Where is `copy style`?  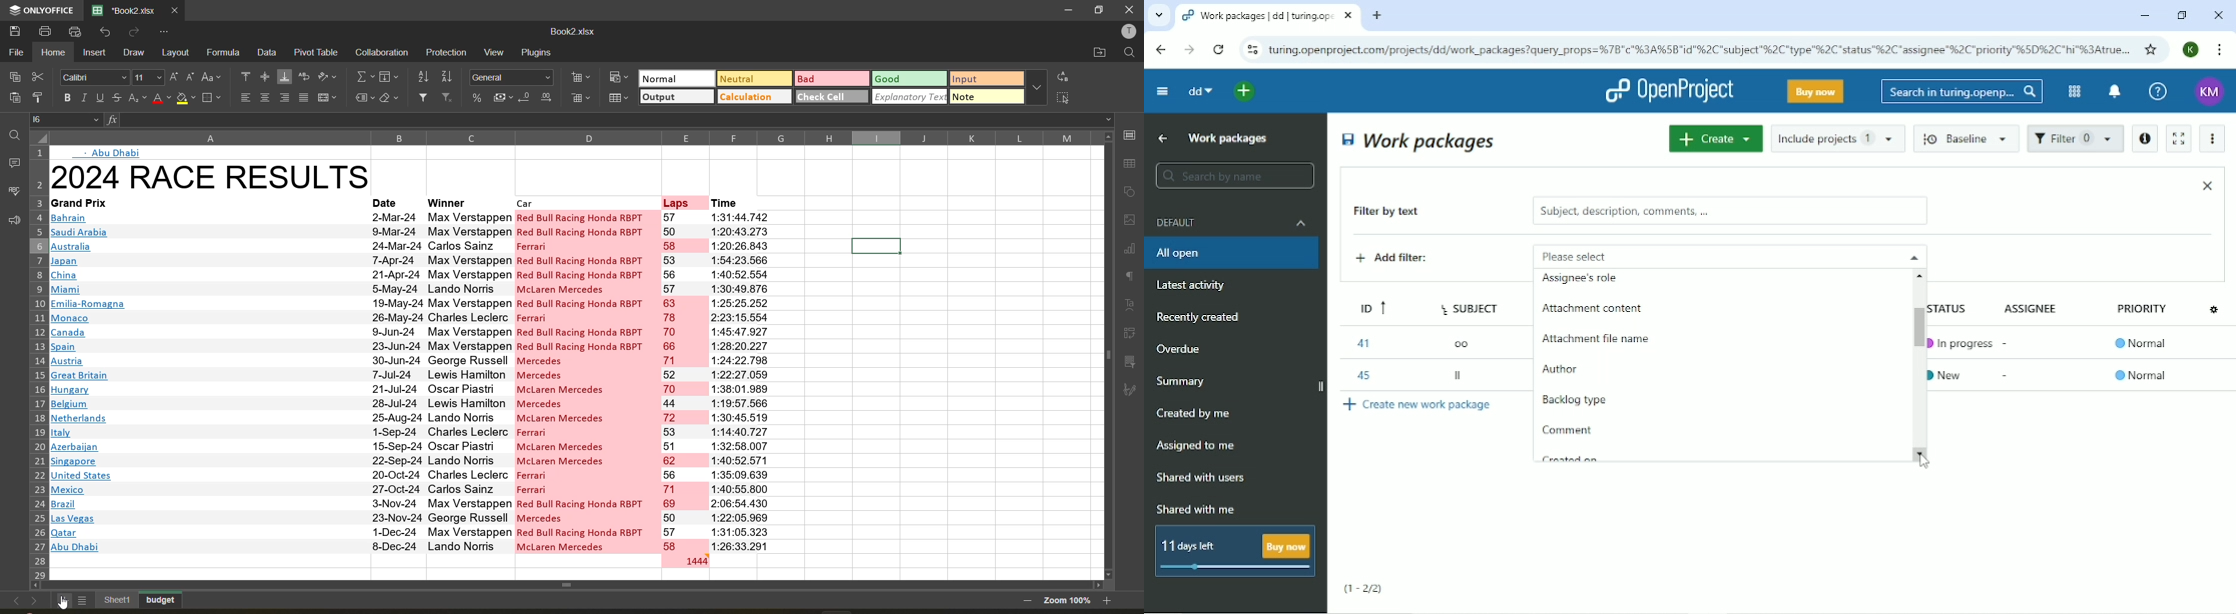 copy style is located at coordinates (38, 99).